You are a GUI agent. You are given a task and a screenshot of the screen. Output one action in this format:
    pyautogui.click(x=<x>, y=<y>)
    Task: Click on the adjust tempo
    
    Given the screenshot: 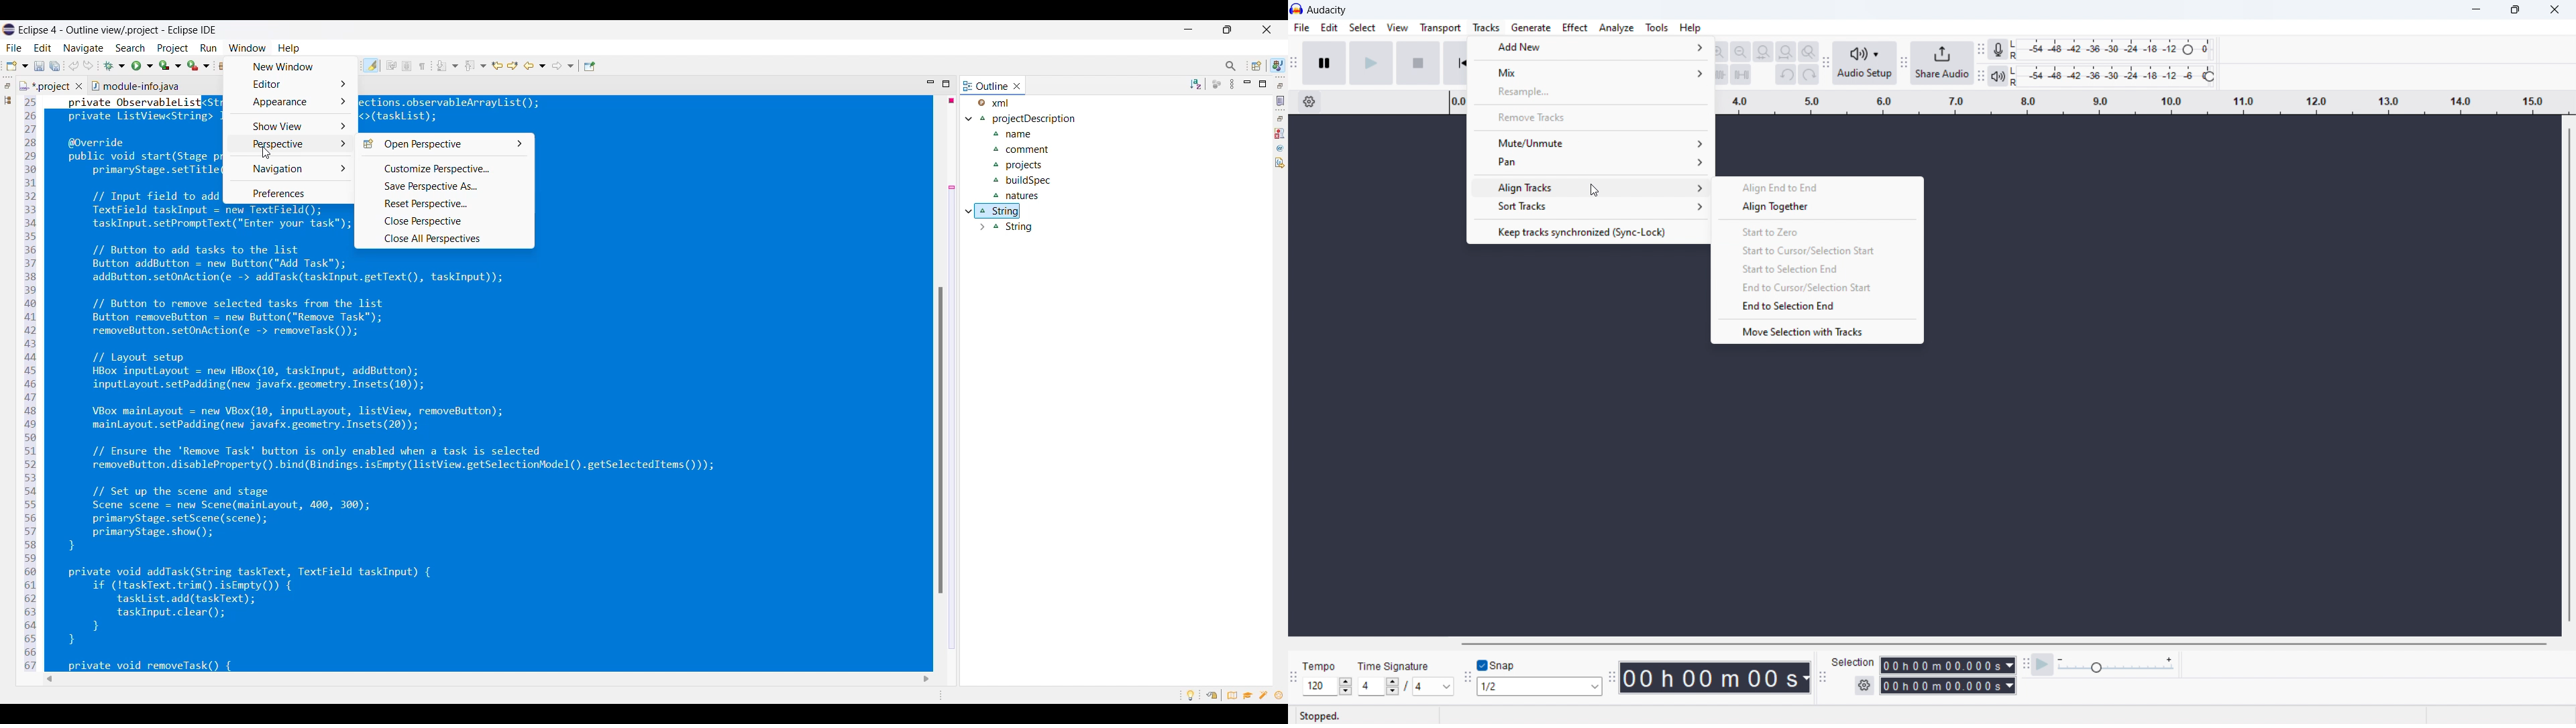 What is the action you would take?
    pyautogui.click(x=1328, y=686)
    